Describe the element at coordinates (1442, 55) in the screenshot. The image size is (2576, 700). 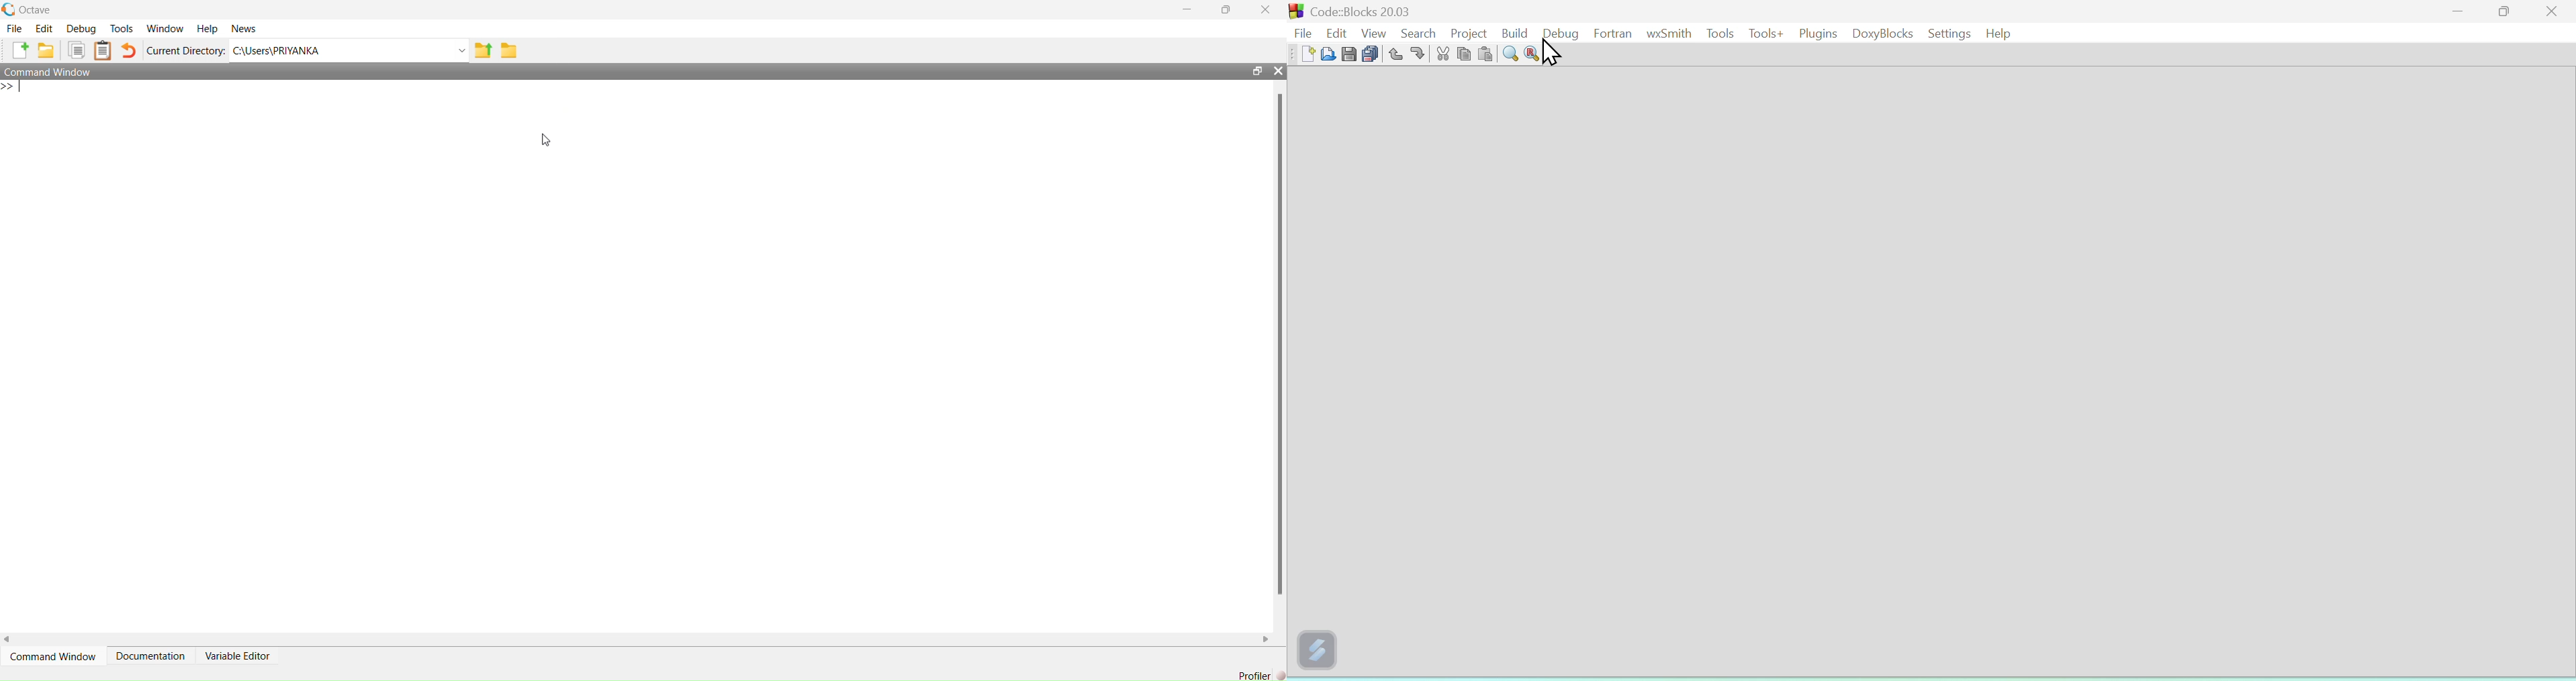
I see `cut ` at that location.